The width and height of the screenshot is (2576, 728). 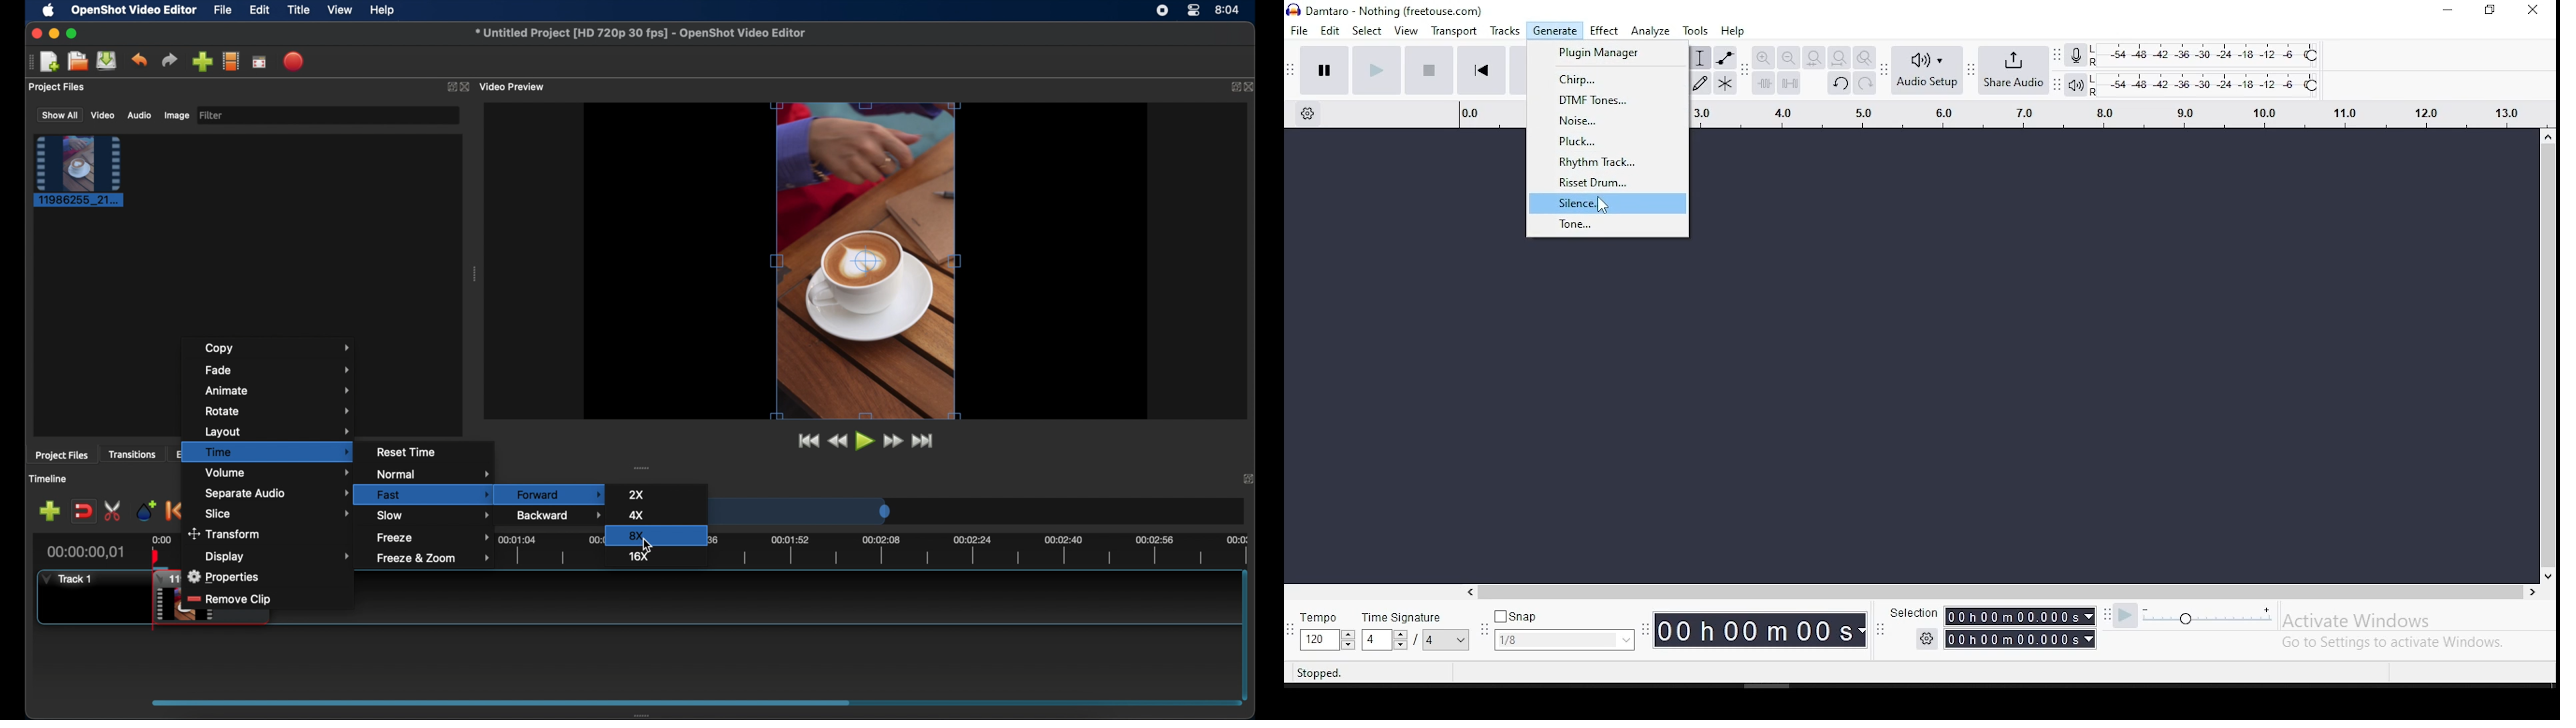 What do you see at coordinates (2014, 71) in the screenshot?
I see `share audio` at bounding box center [2014, 71].